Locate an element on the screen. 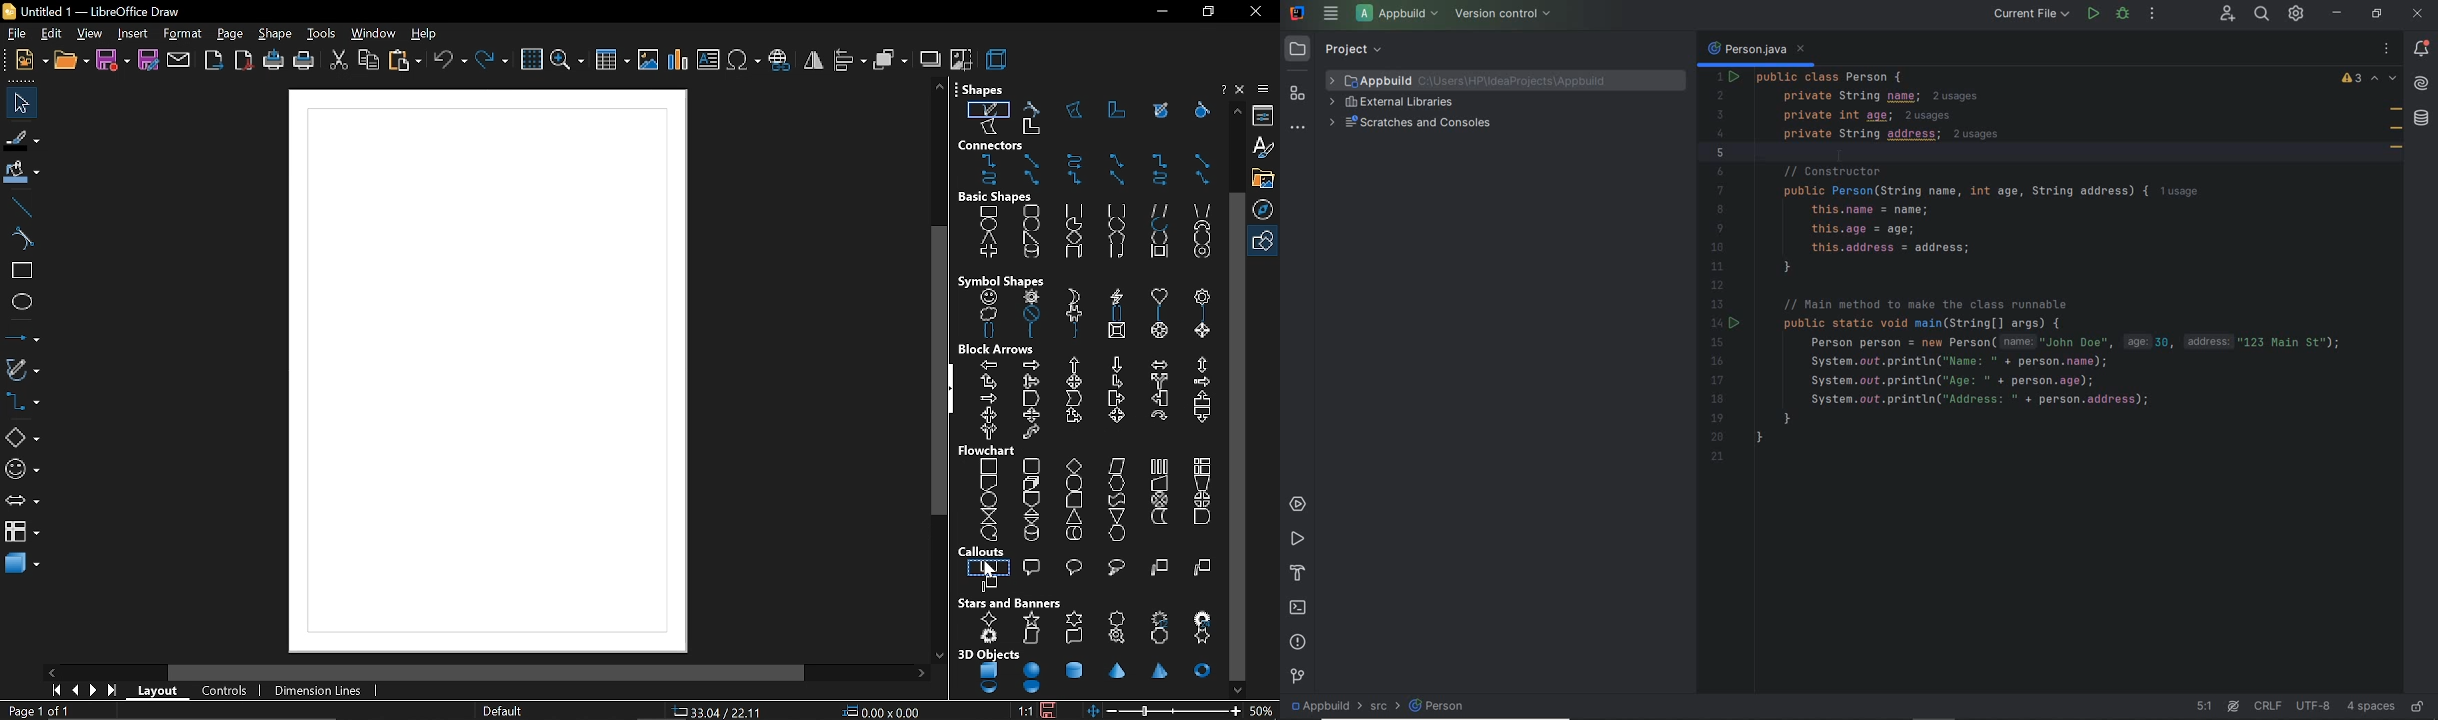  24 point star is located at coordinates (1203, 617).